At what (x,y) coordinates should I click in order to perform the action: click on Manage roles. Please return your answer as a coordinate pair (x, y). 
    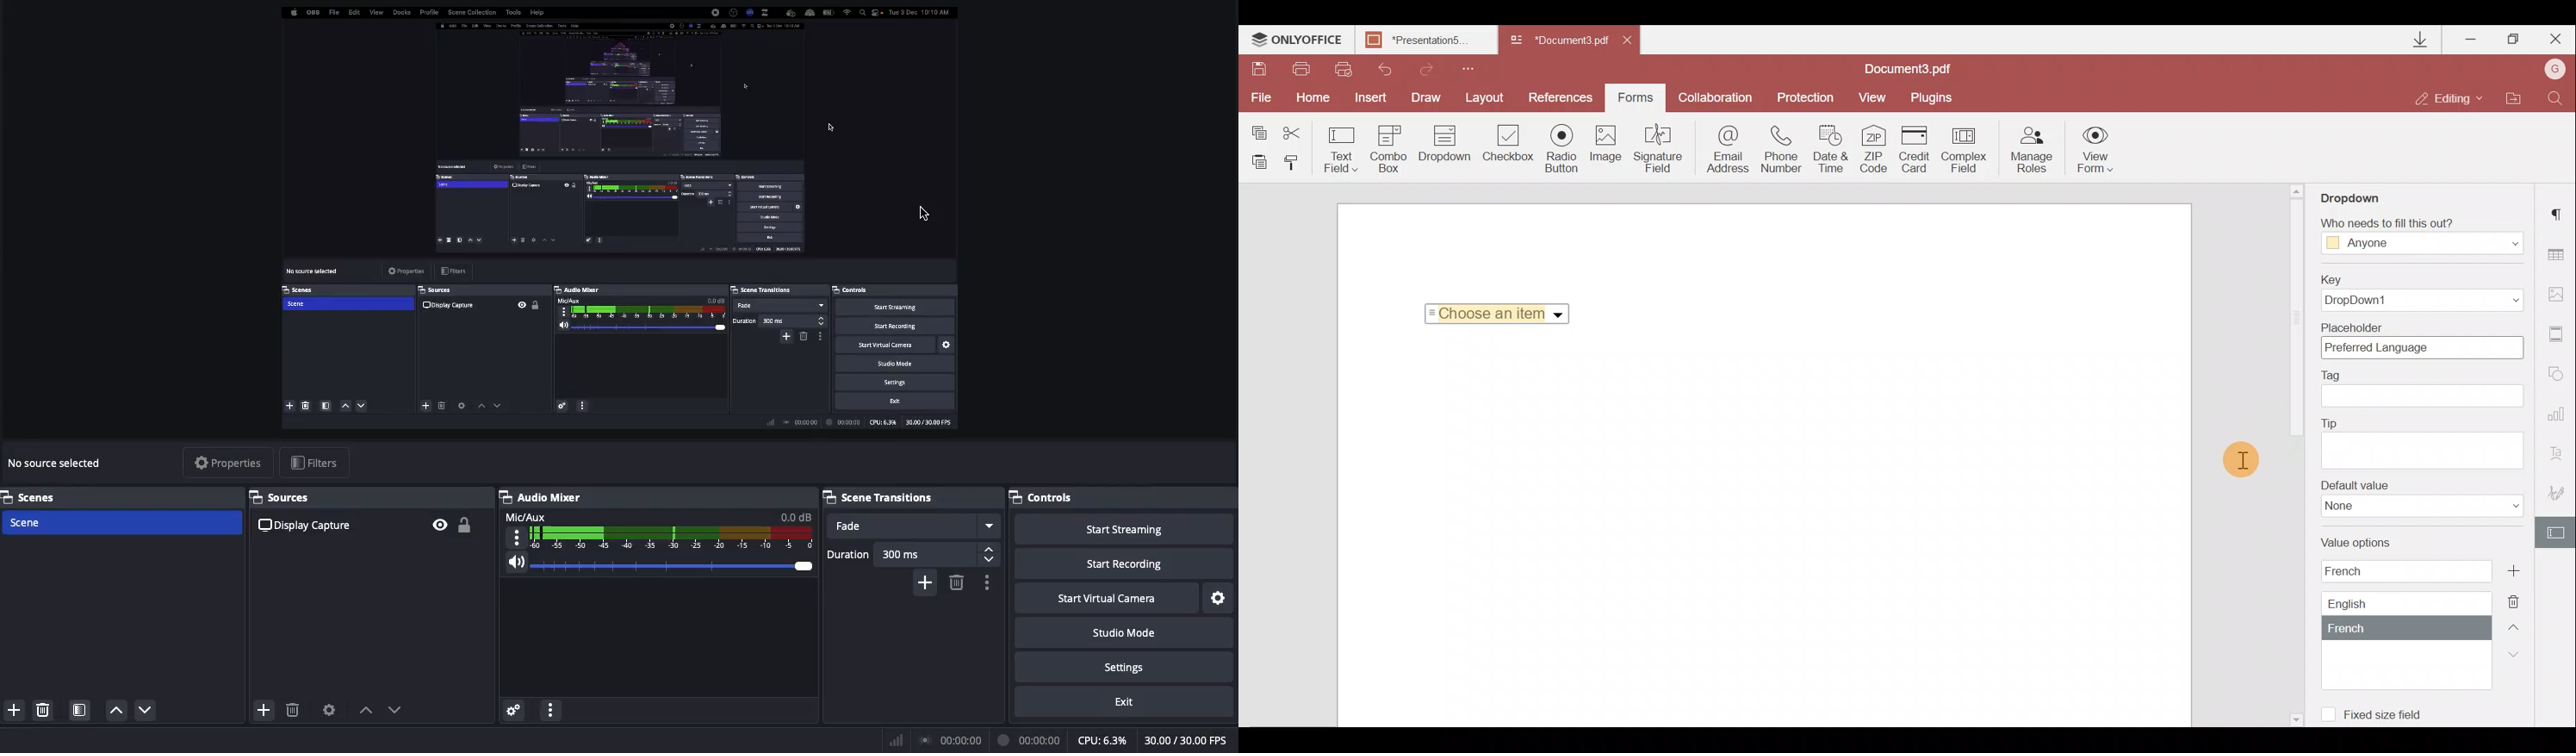
    Looking at the image, I should click on (2032, 150).